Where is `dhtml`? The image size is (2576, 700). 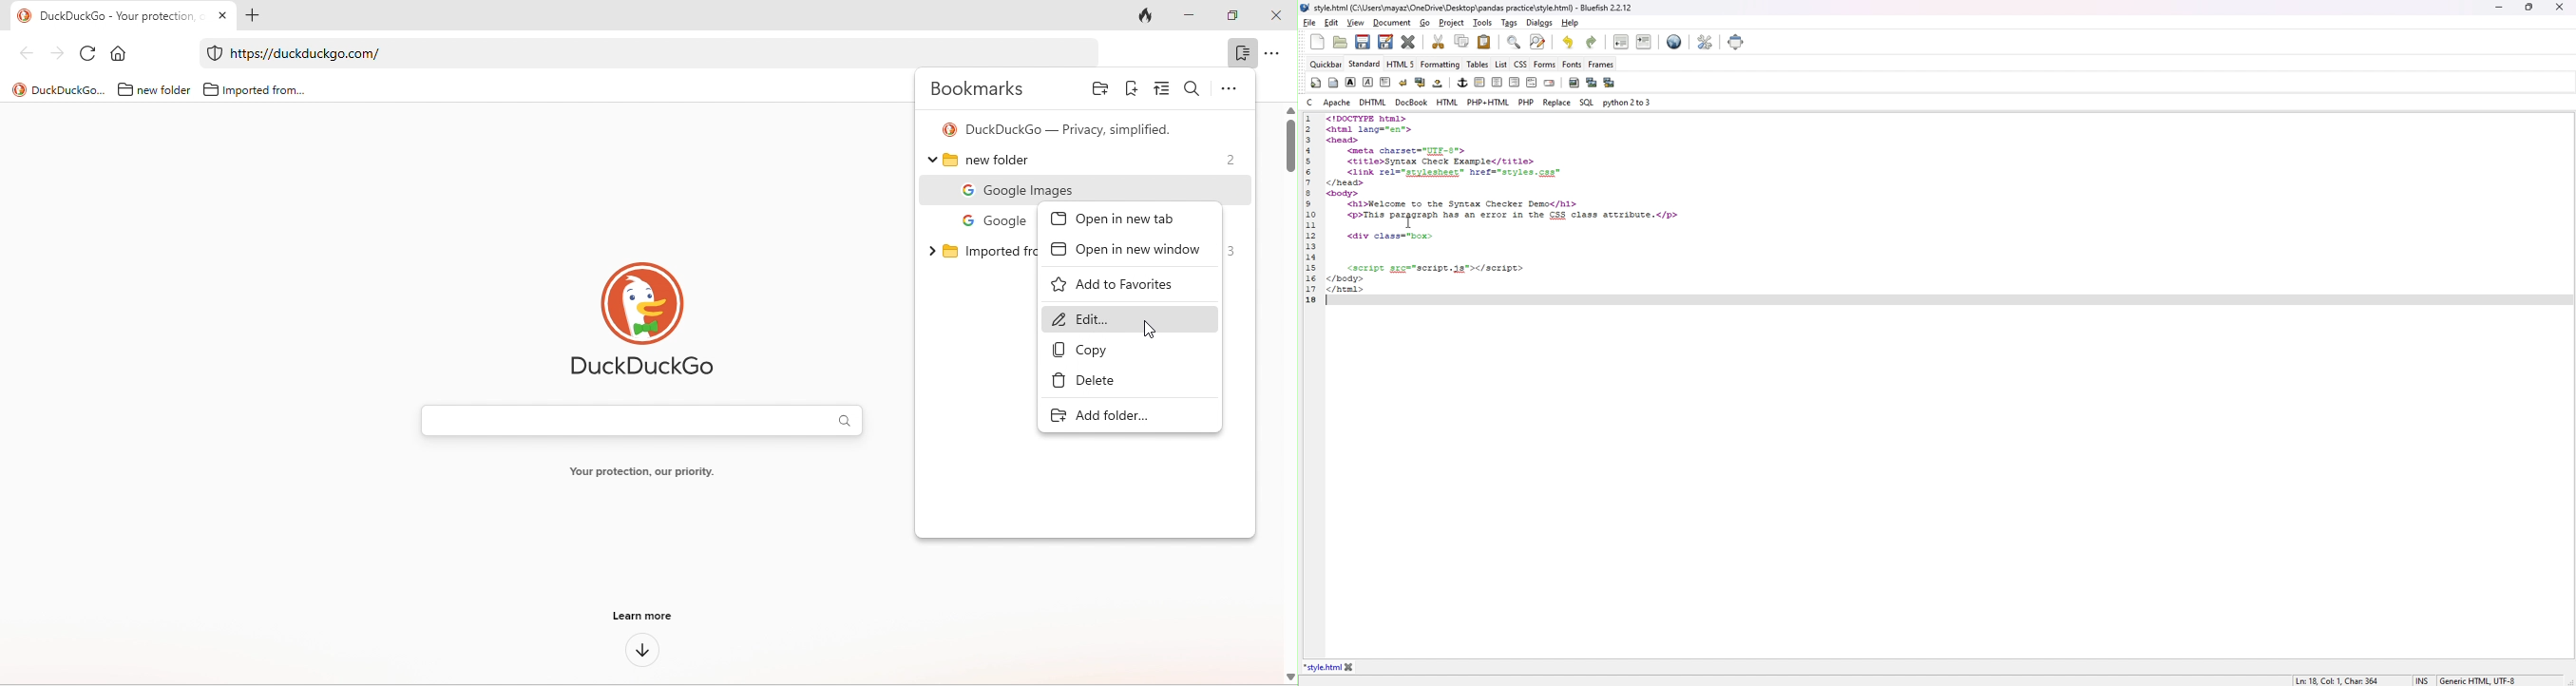
dhtml is located at coordinates (1373, 103).